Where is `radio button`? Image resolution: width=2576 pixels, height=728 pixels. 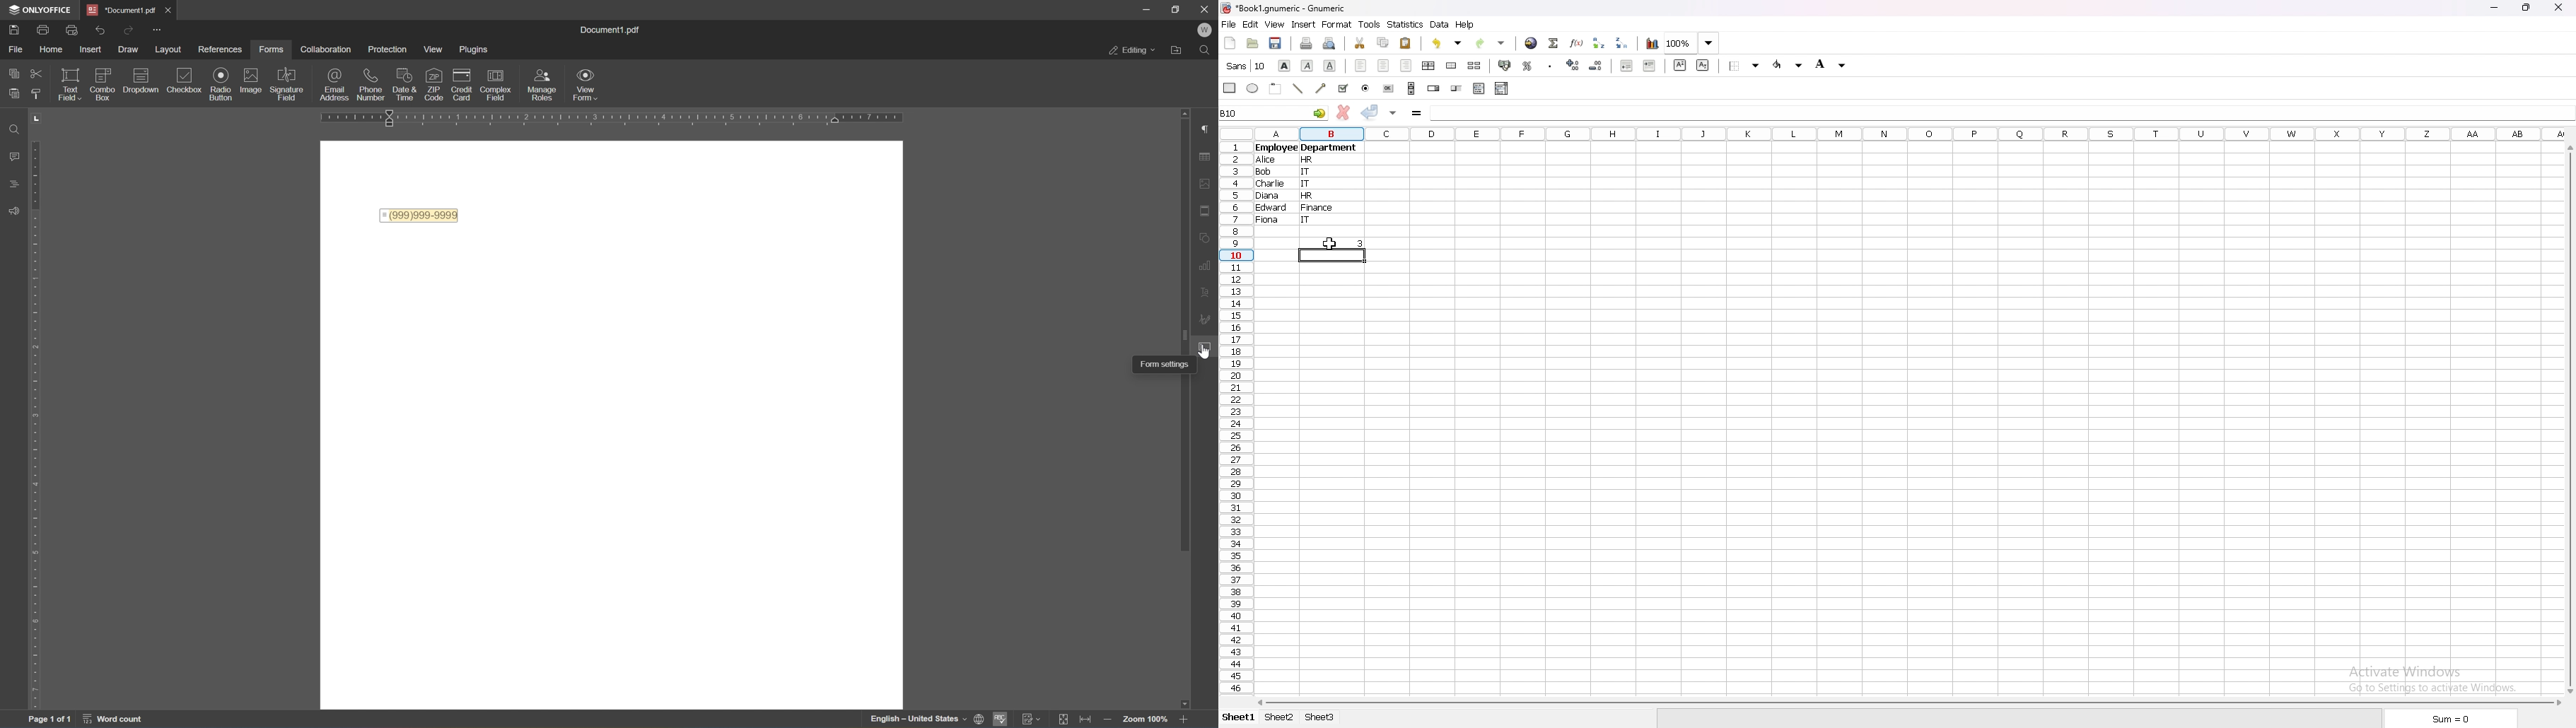 radio button is located at coordinates (1365, 88).